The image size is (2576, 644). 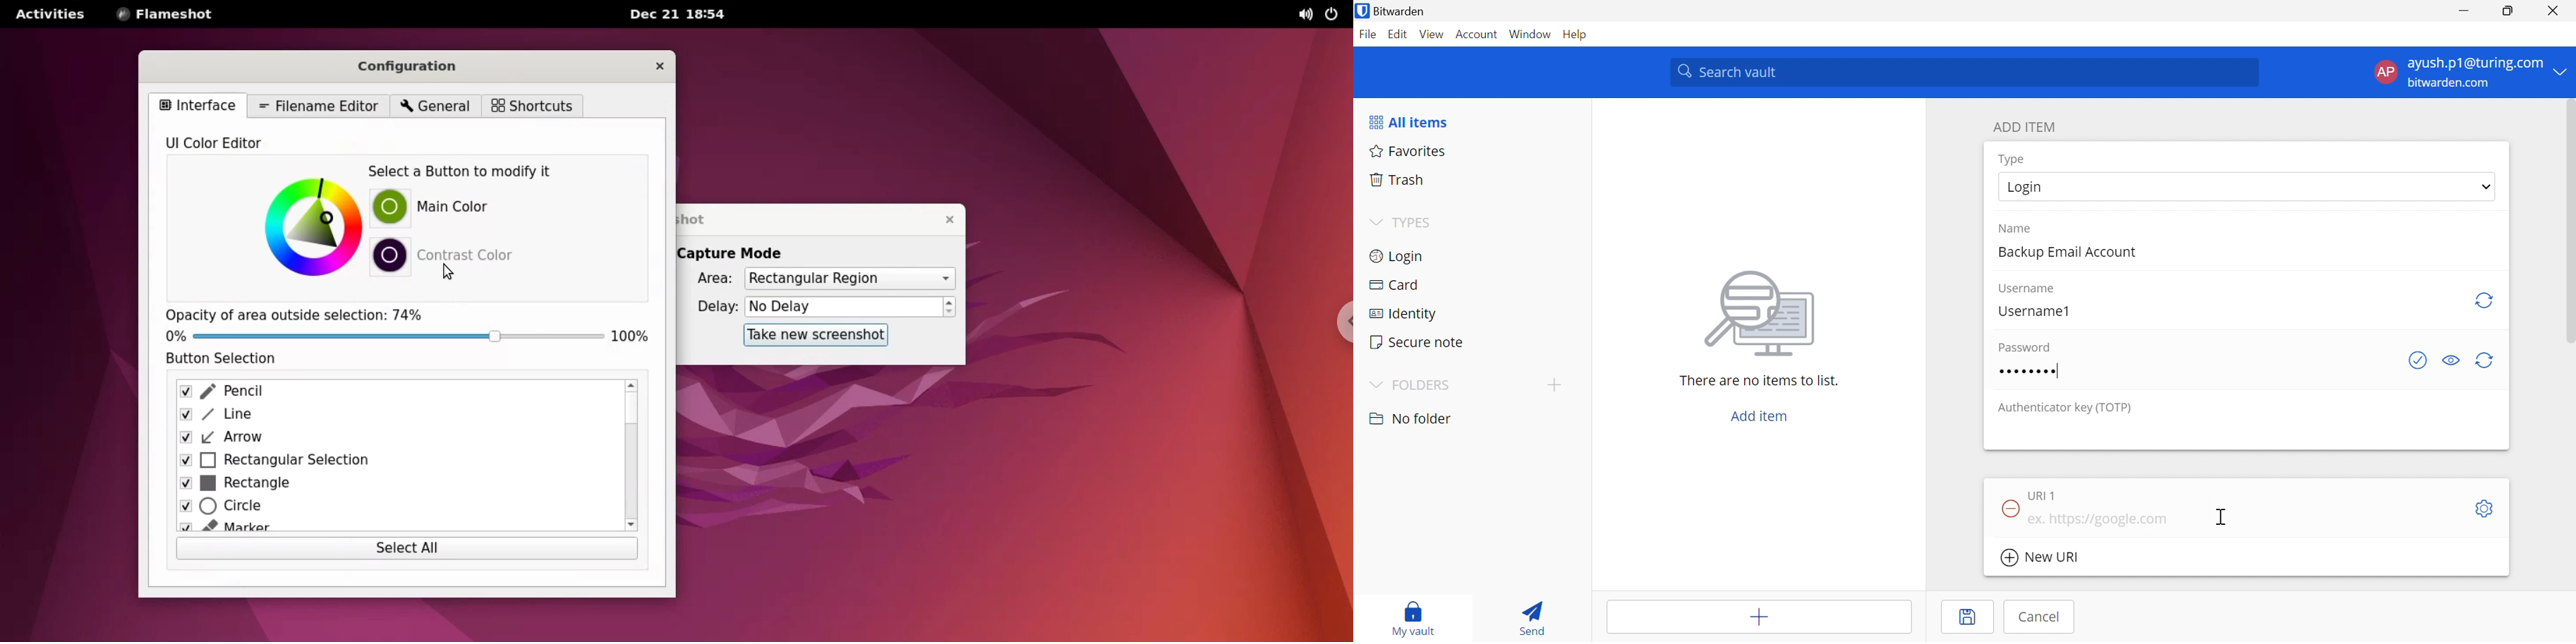 I want to click on Drop Down, so click(x=2564, y=72).